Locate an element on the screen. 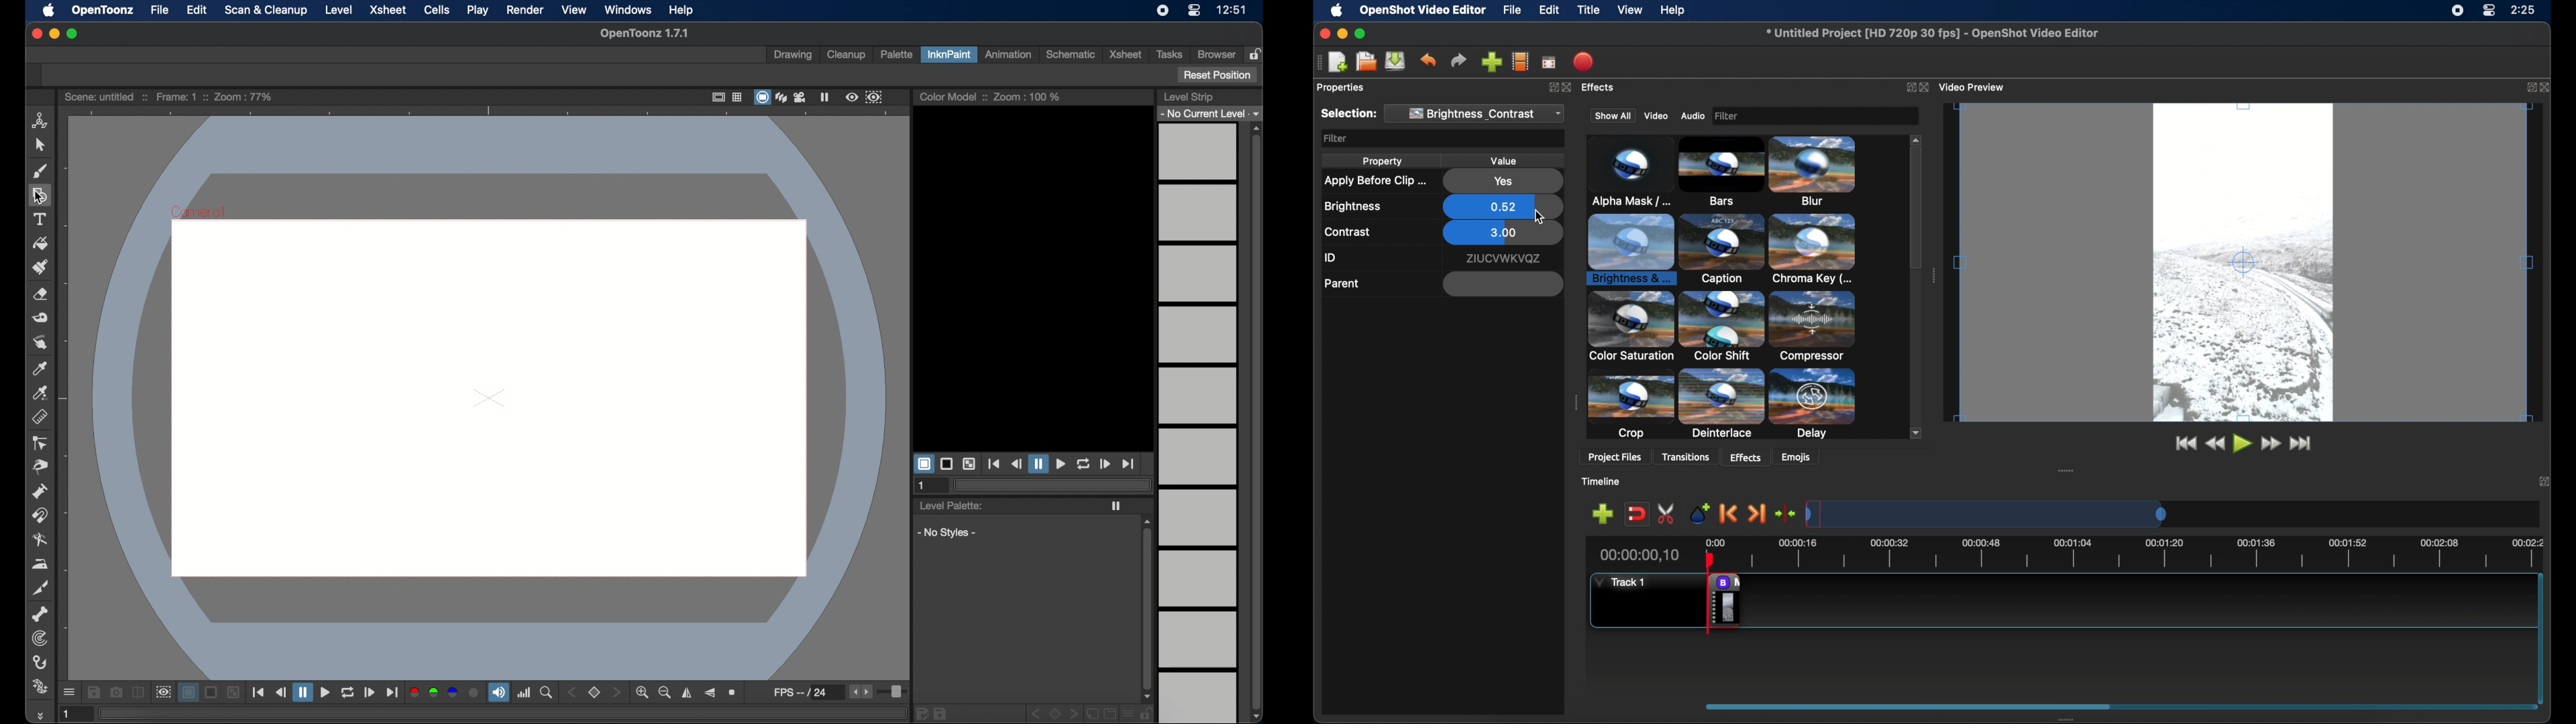 The width and height of the screenshot is (2576, 728). histogram is located at coordinates (524, 692).